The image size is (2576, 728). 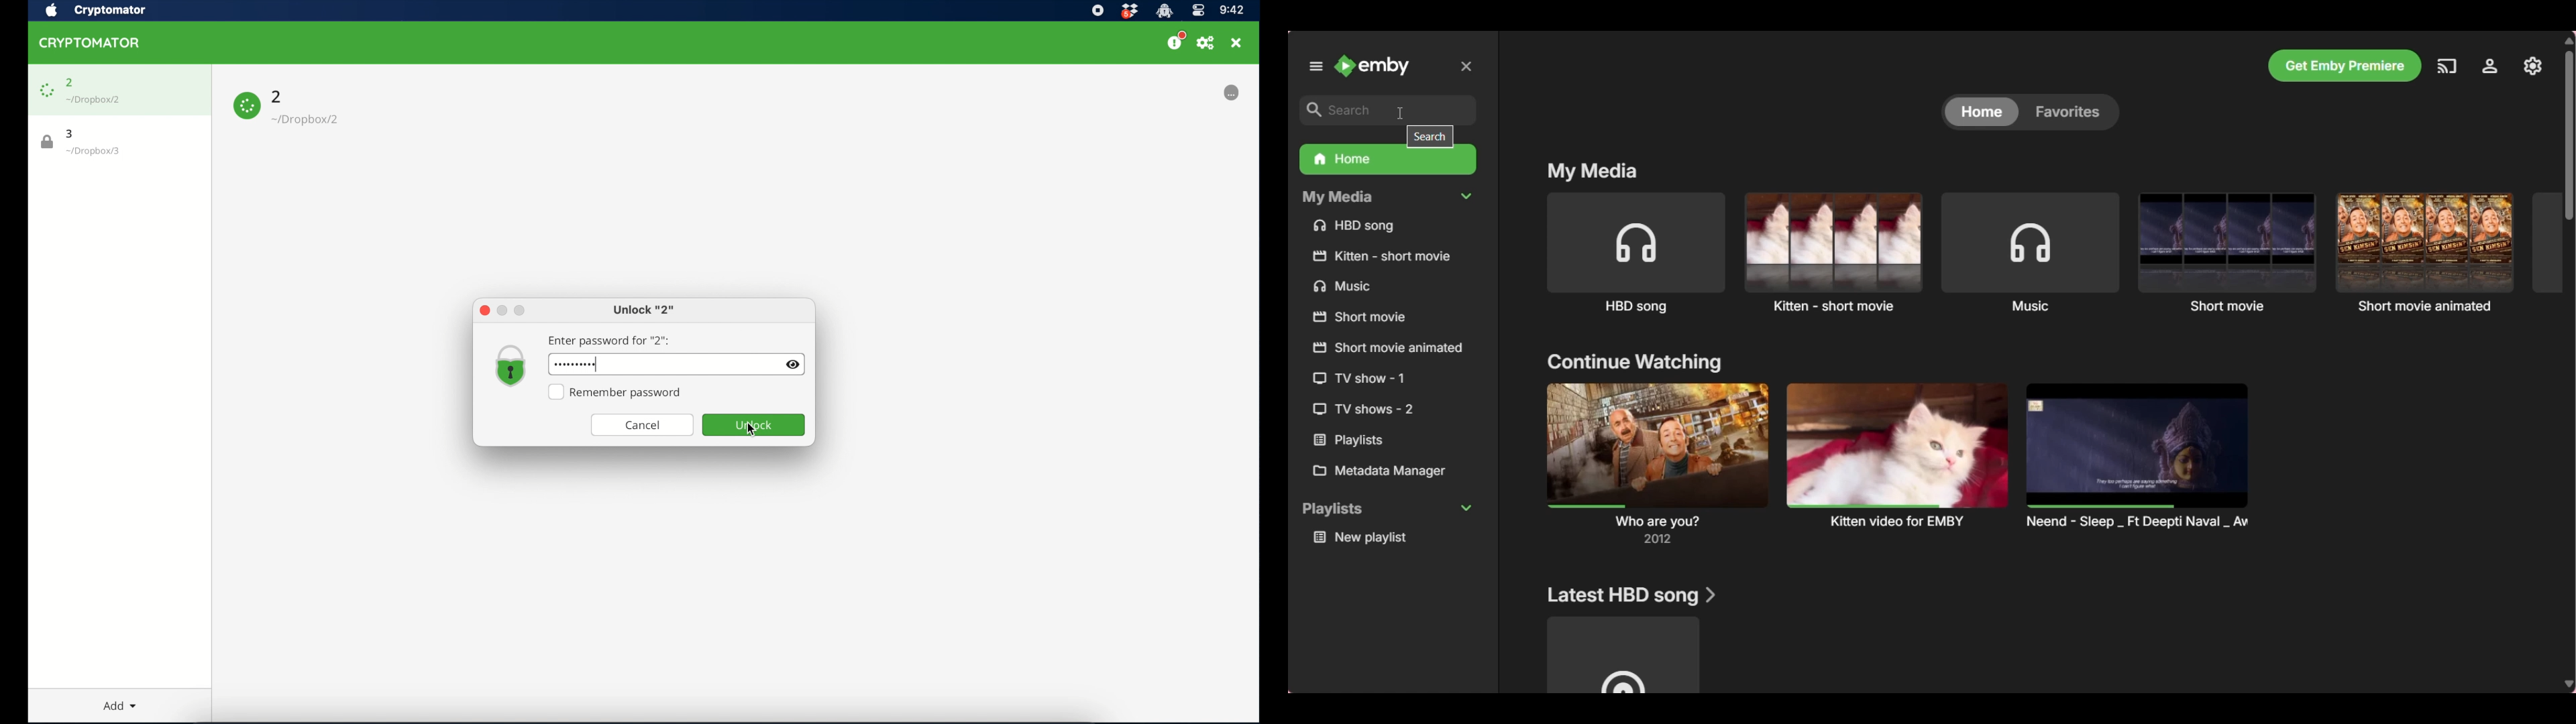 I want to click on Settings, so click(x=2490, y=66).